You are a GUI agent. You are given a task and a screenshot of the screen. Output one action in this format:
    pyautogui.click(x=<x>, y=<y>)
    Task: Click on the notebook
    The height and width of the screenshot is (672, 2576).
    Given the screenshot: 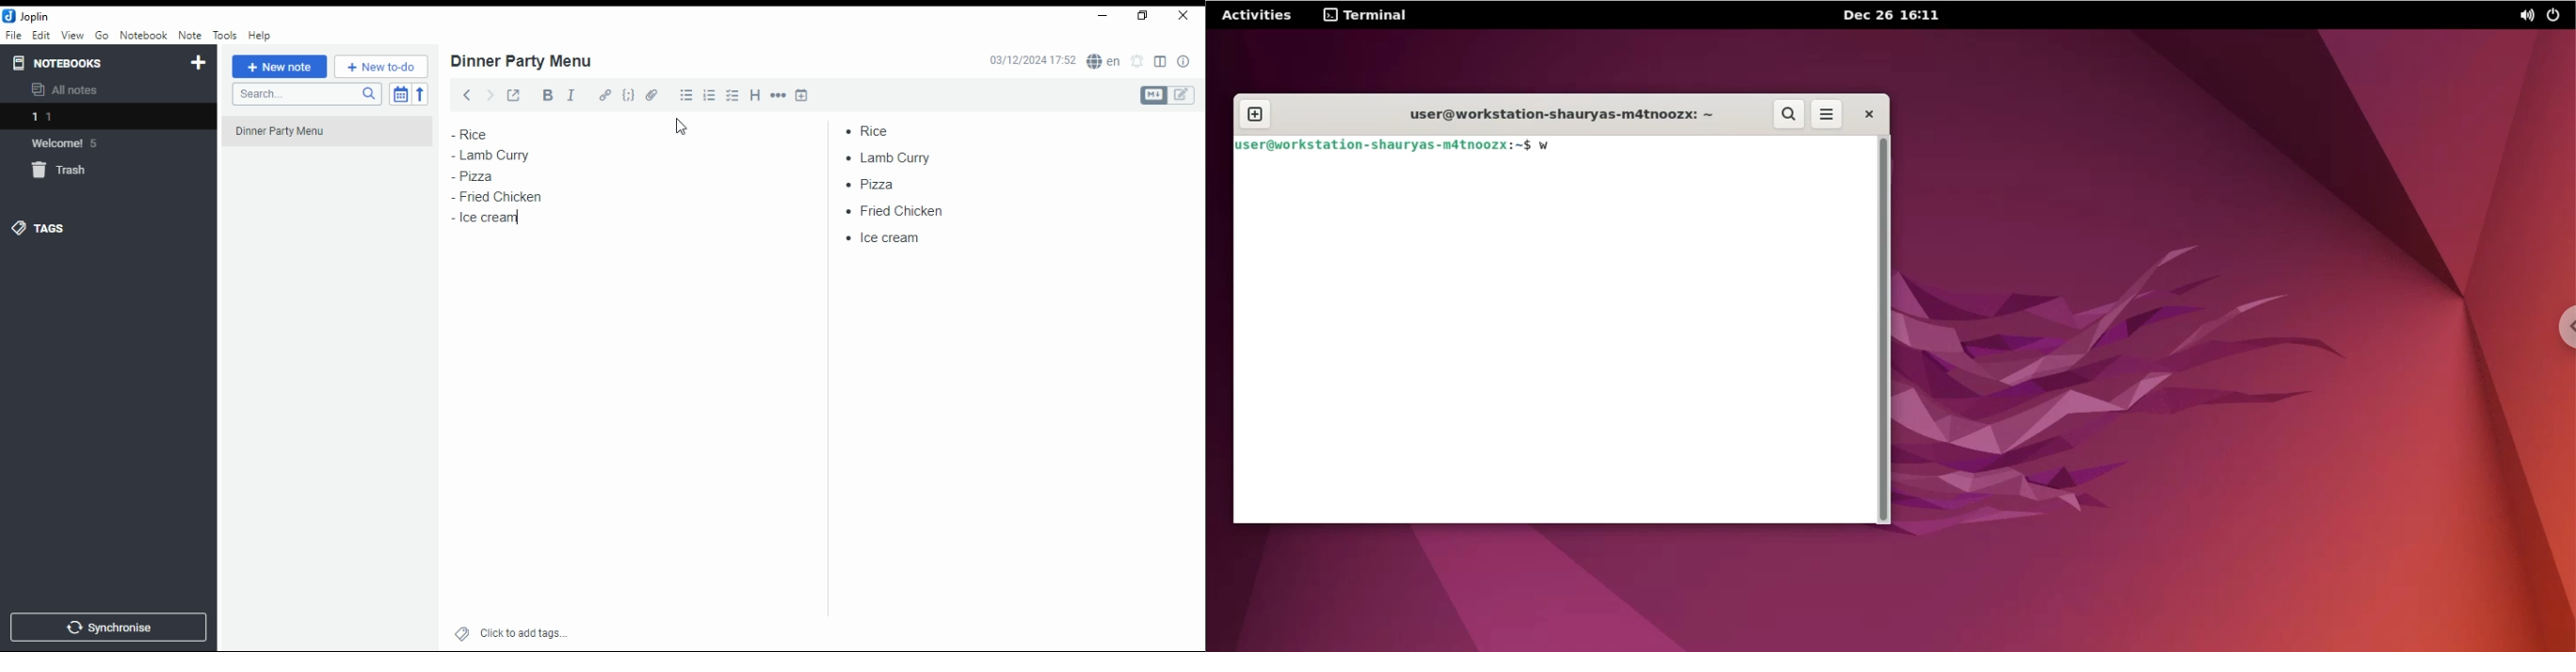 What is the action you would take?
    pyautogui.click(x=143, y=35)
    